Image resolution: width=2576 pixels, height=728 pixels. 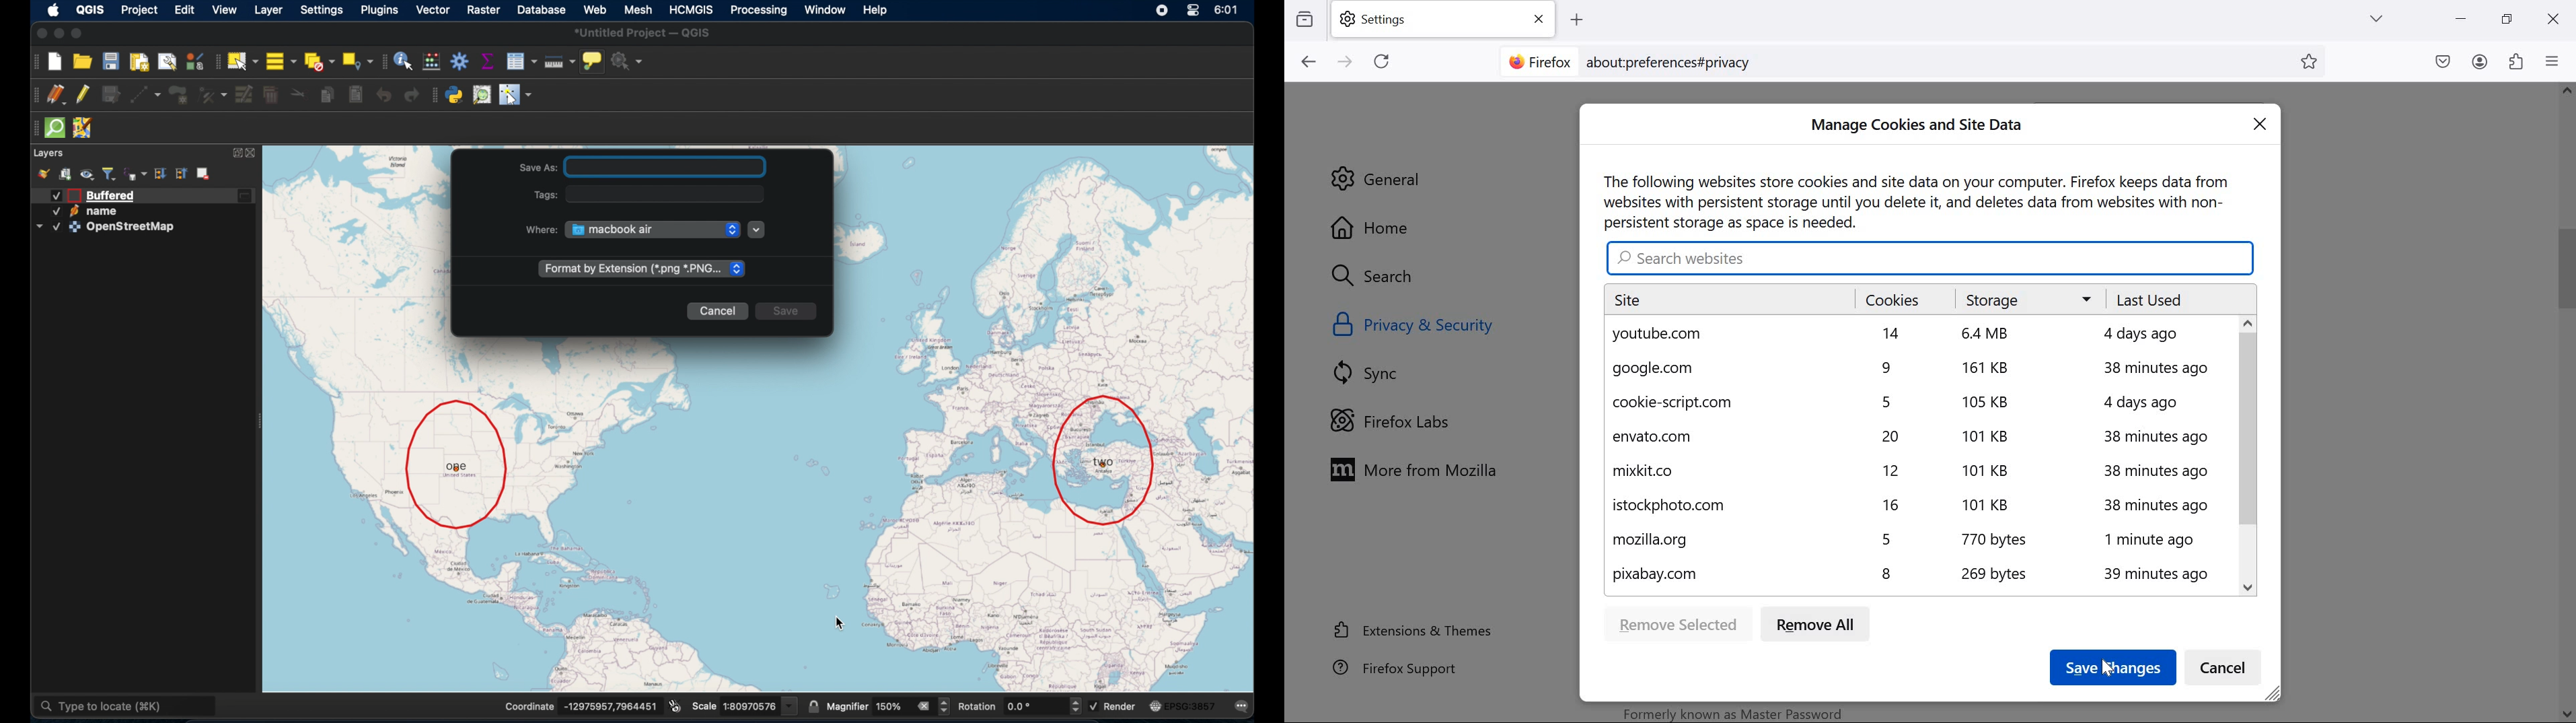 What do you see at coordinates (1930, 256) in the screenshot?
I see `search websites` at bounding box center [1930, 256].